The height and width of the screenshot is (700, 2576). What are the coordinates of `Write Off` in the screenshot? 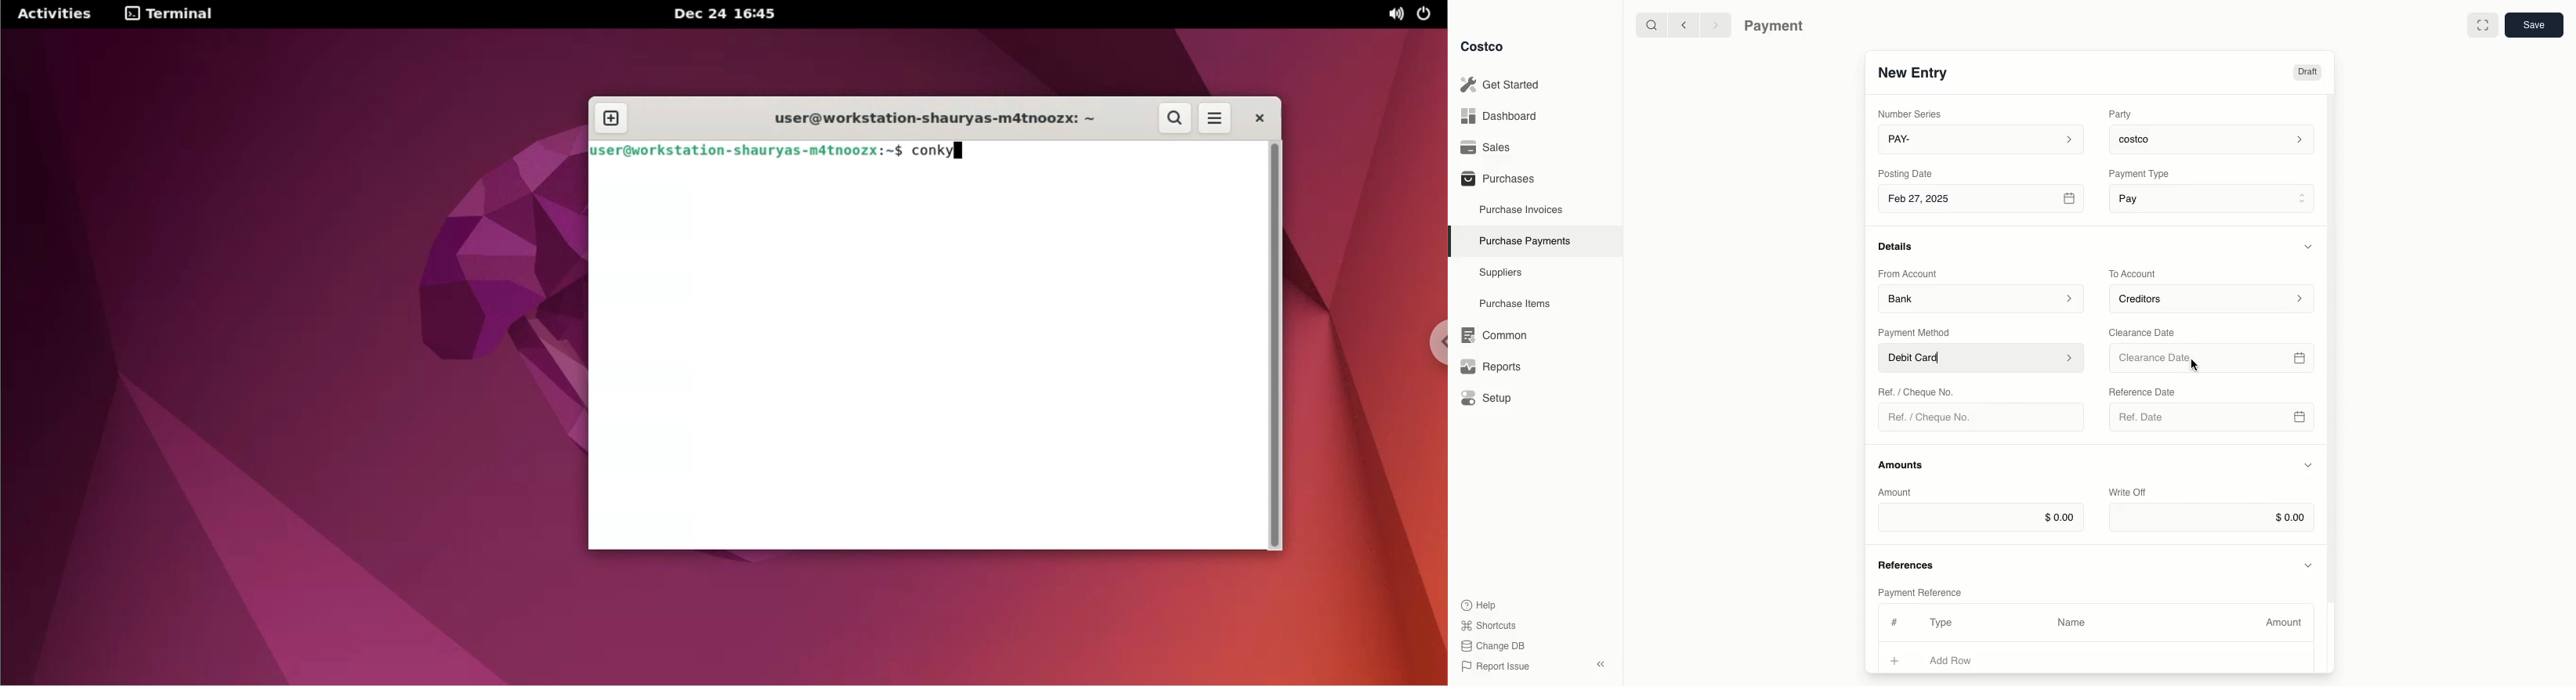 It's located at (2128, 493).